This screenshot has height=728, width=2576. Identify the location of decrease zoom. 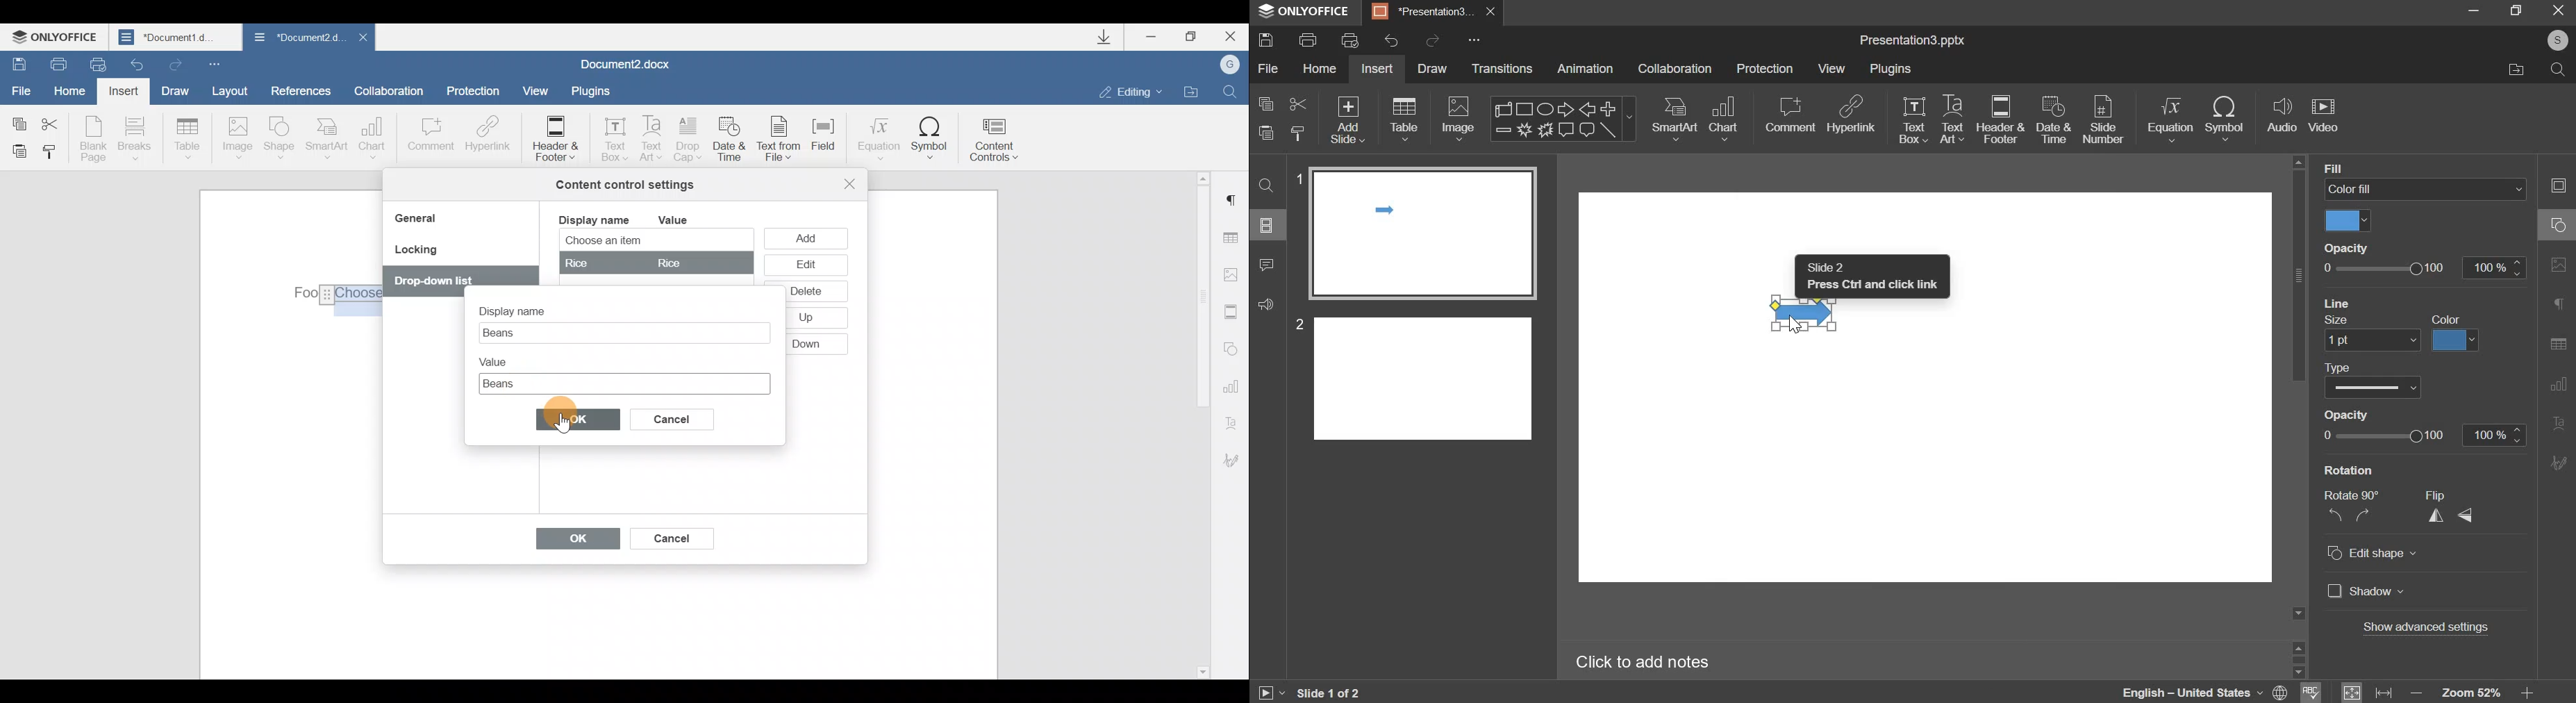
(2417, 693).